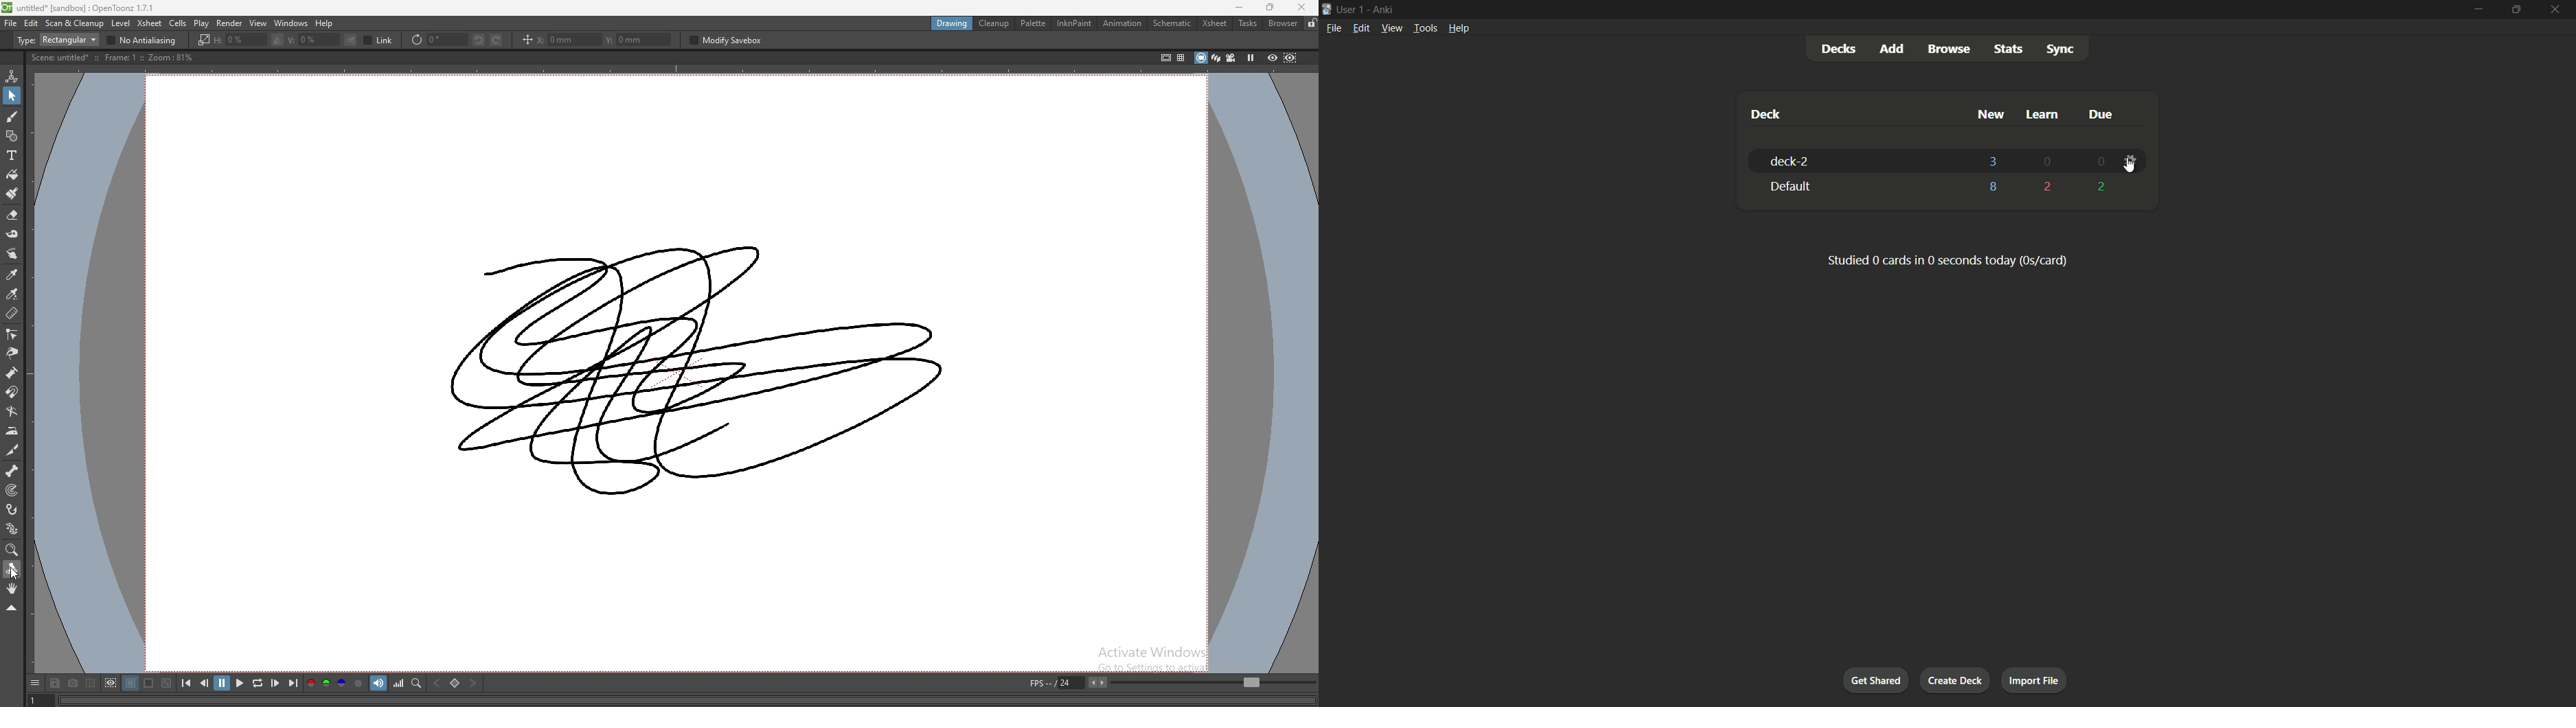 This screenshot has height=728, width=2576. Describe the element at coordinates (1382, 10) in the screenshot. I see `app name` at that location.